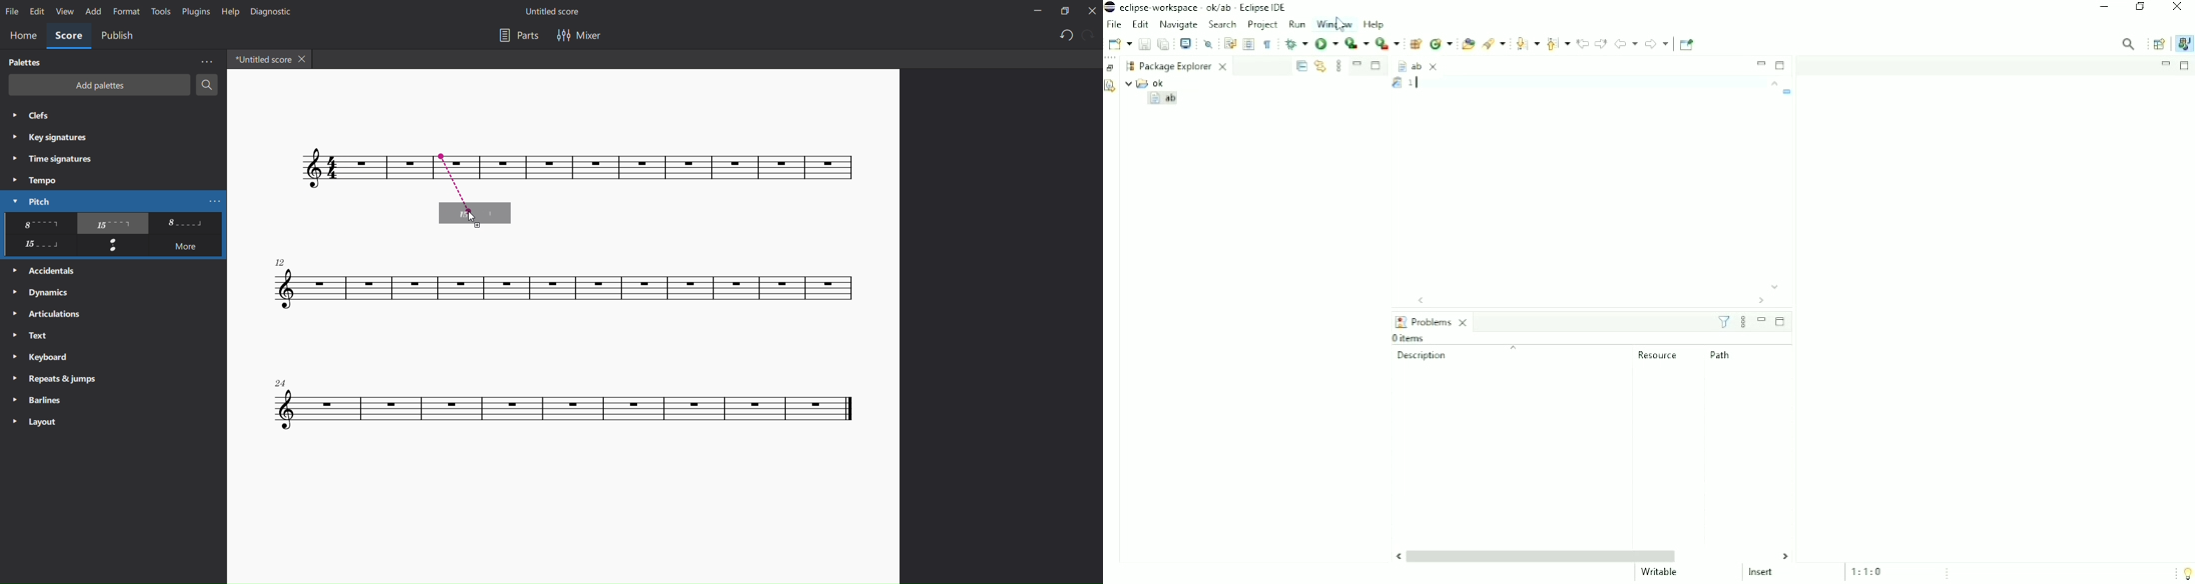 This screenshot has width=2212, height=588. I want to click on 1:1:0, so click(1873, 571).